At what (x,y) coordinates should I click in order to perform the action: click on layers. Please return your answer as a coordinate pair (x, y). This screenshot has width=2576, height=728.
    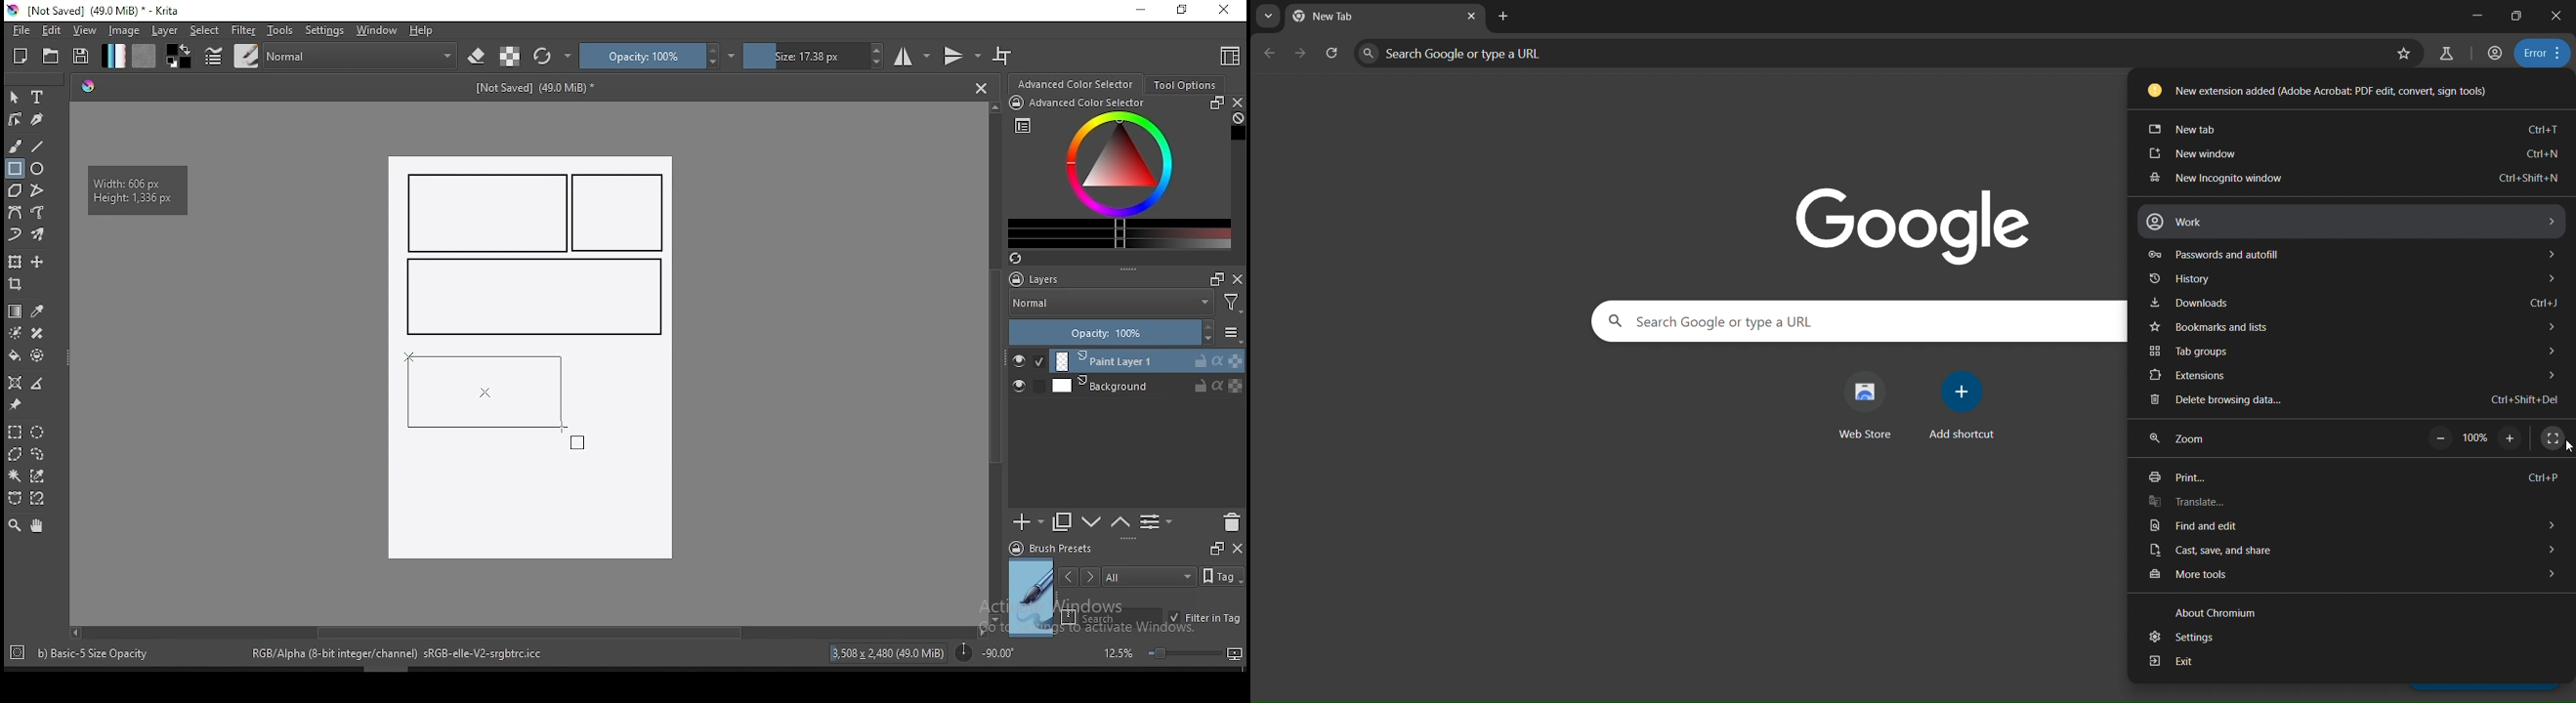
    Looking at the image, I should click on (1040, 280).